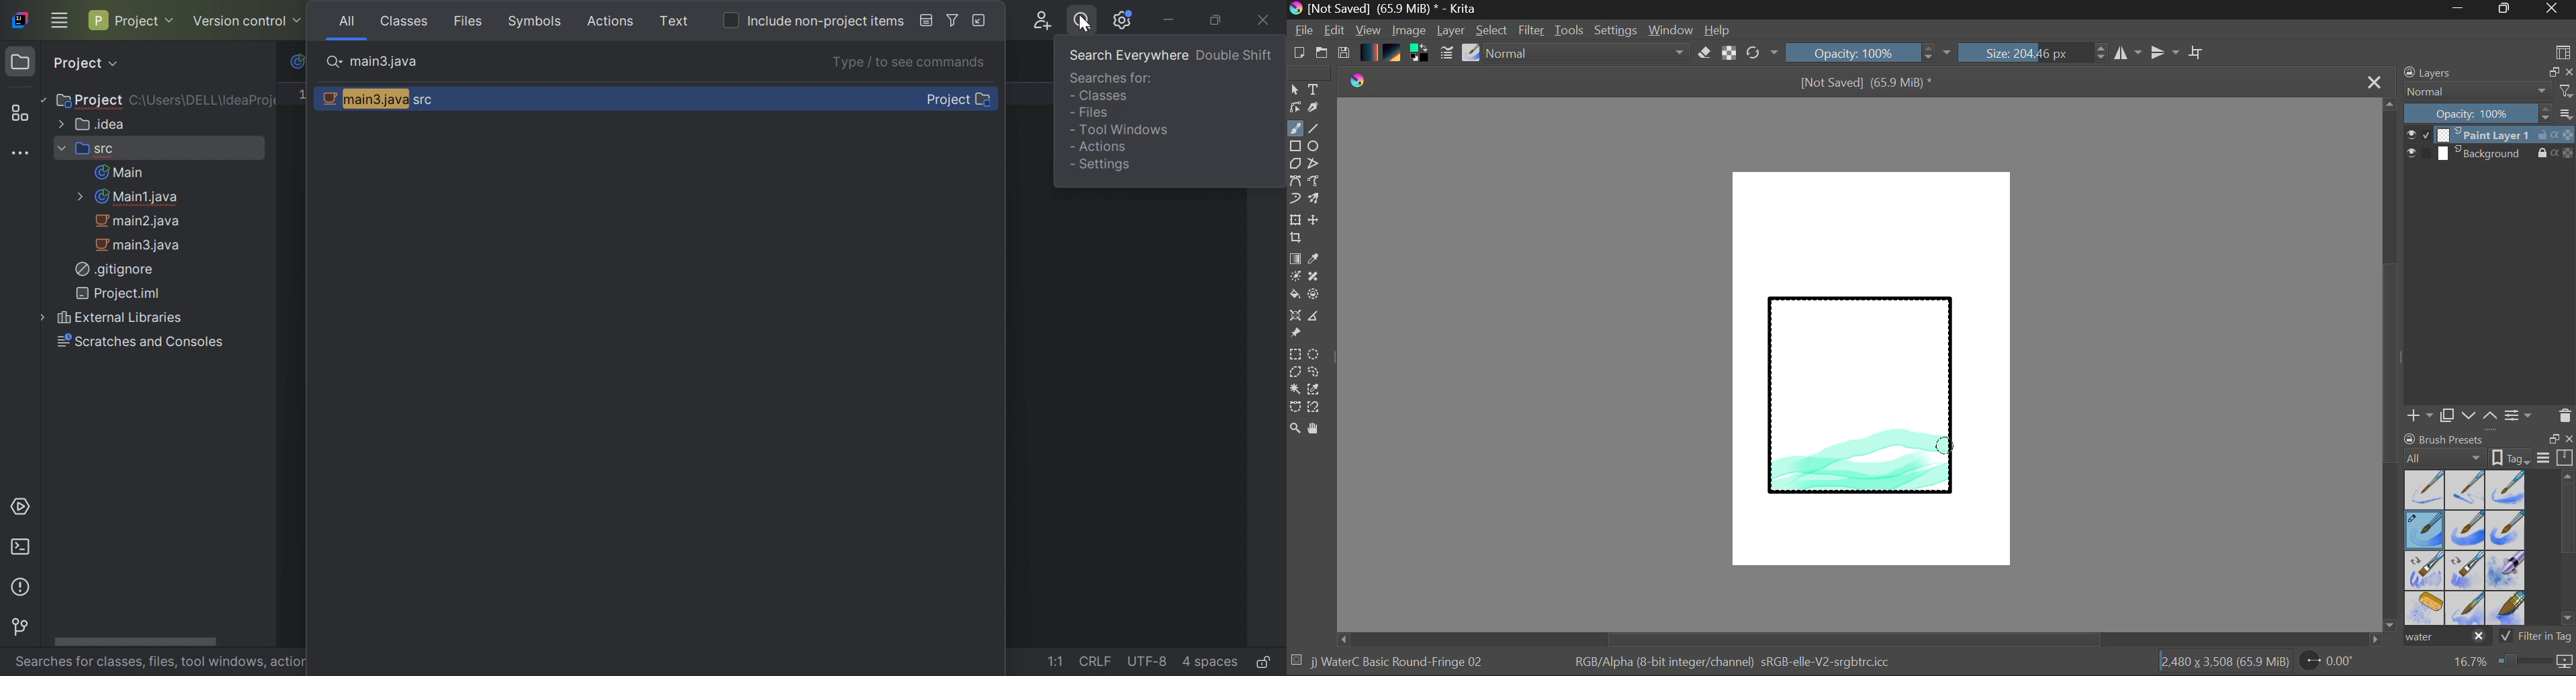  What do you see at coordinates (2491, 415) in the screenshot?
I see `Move Layer Up` at bounding box center [2491, 415].